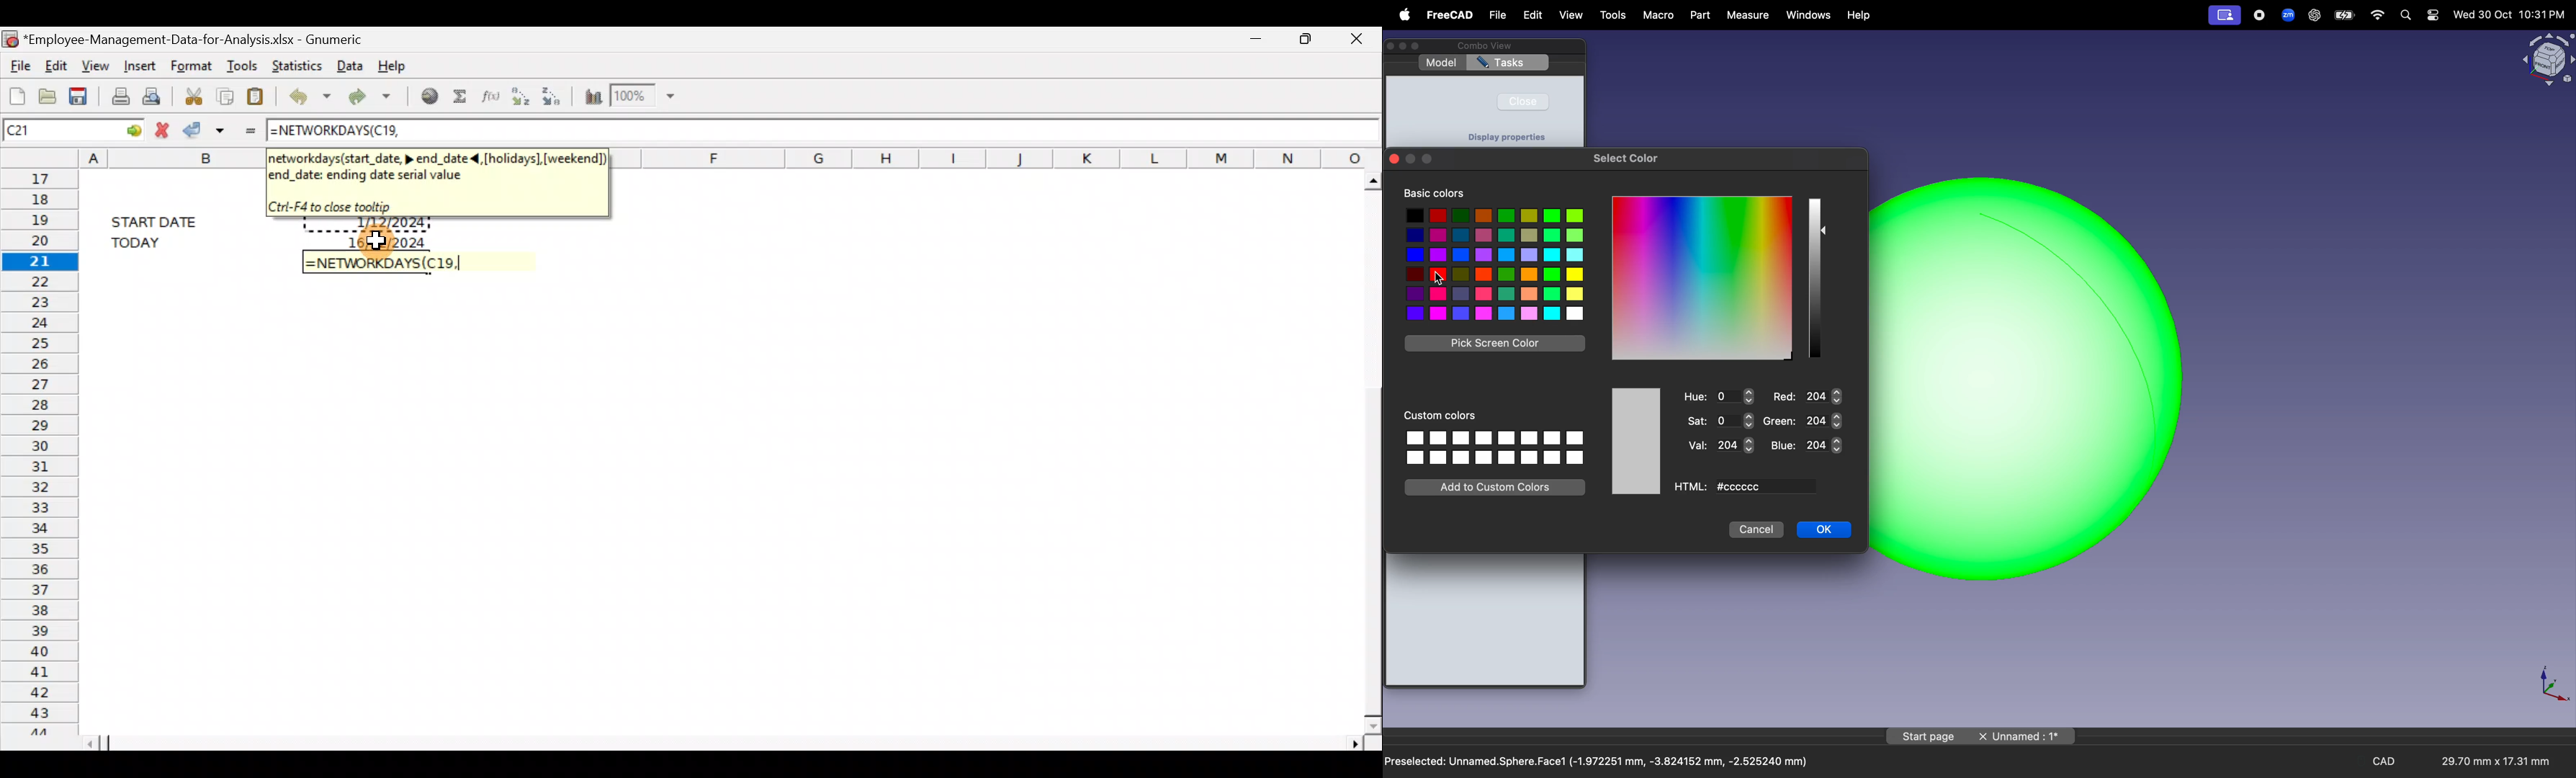 The height and width of the screenshot is (784, 2576). Describe the element at coordinates (2034, 378) in the screenshot. I see `sphere` at that location.